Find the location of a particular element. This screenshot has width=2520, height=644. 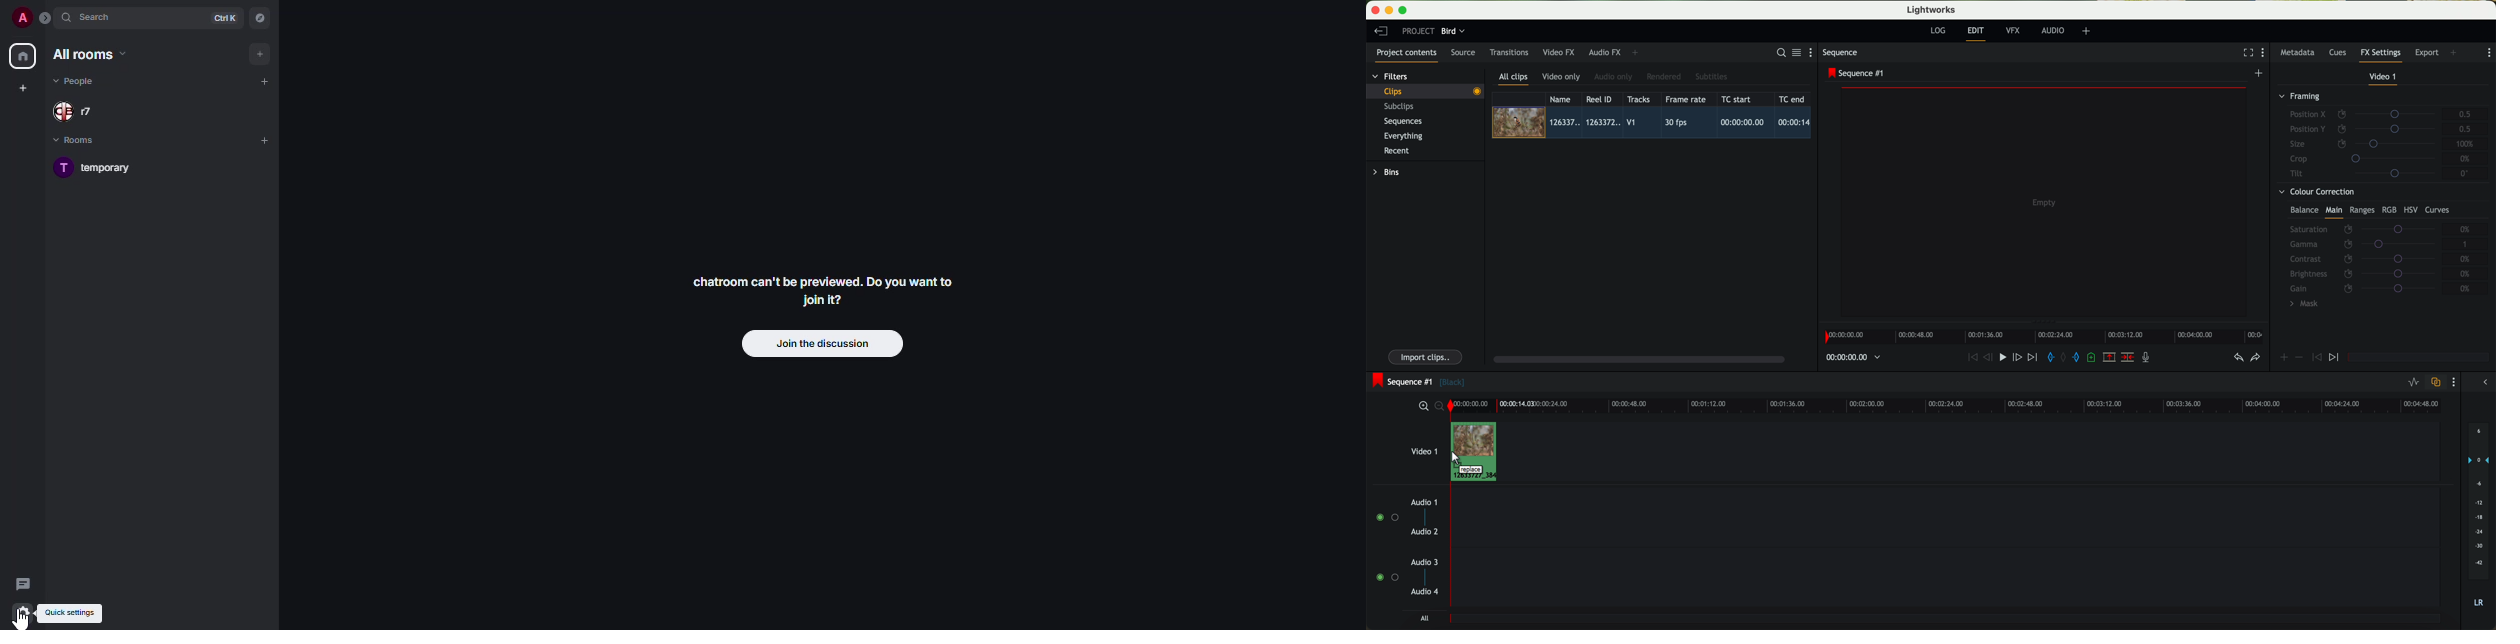

size is located at coordinates (2366, 144).